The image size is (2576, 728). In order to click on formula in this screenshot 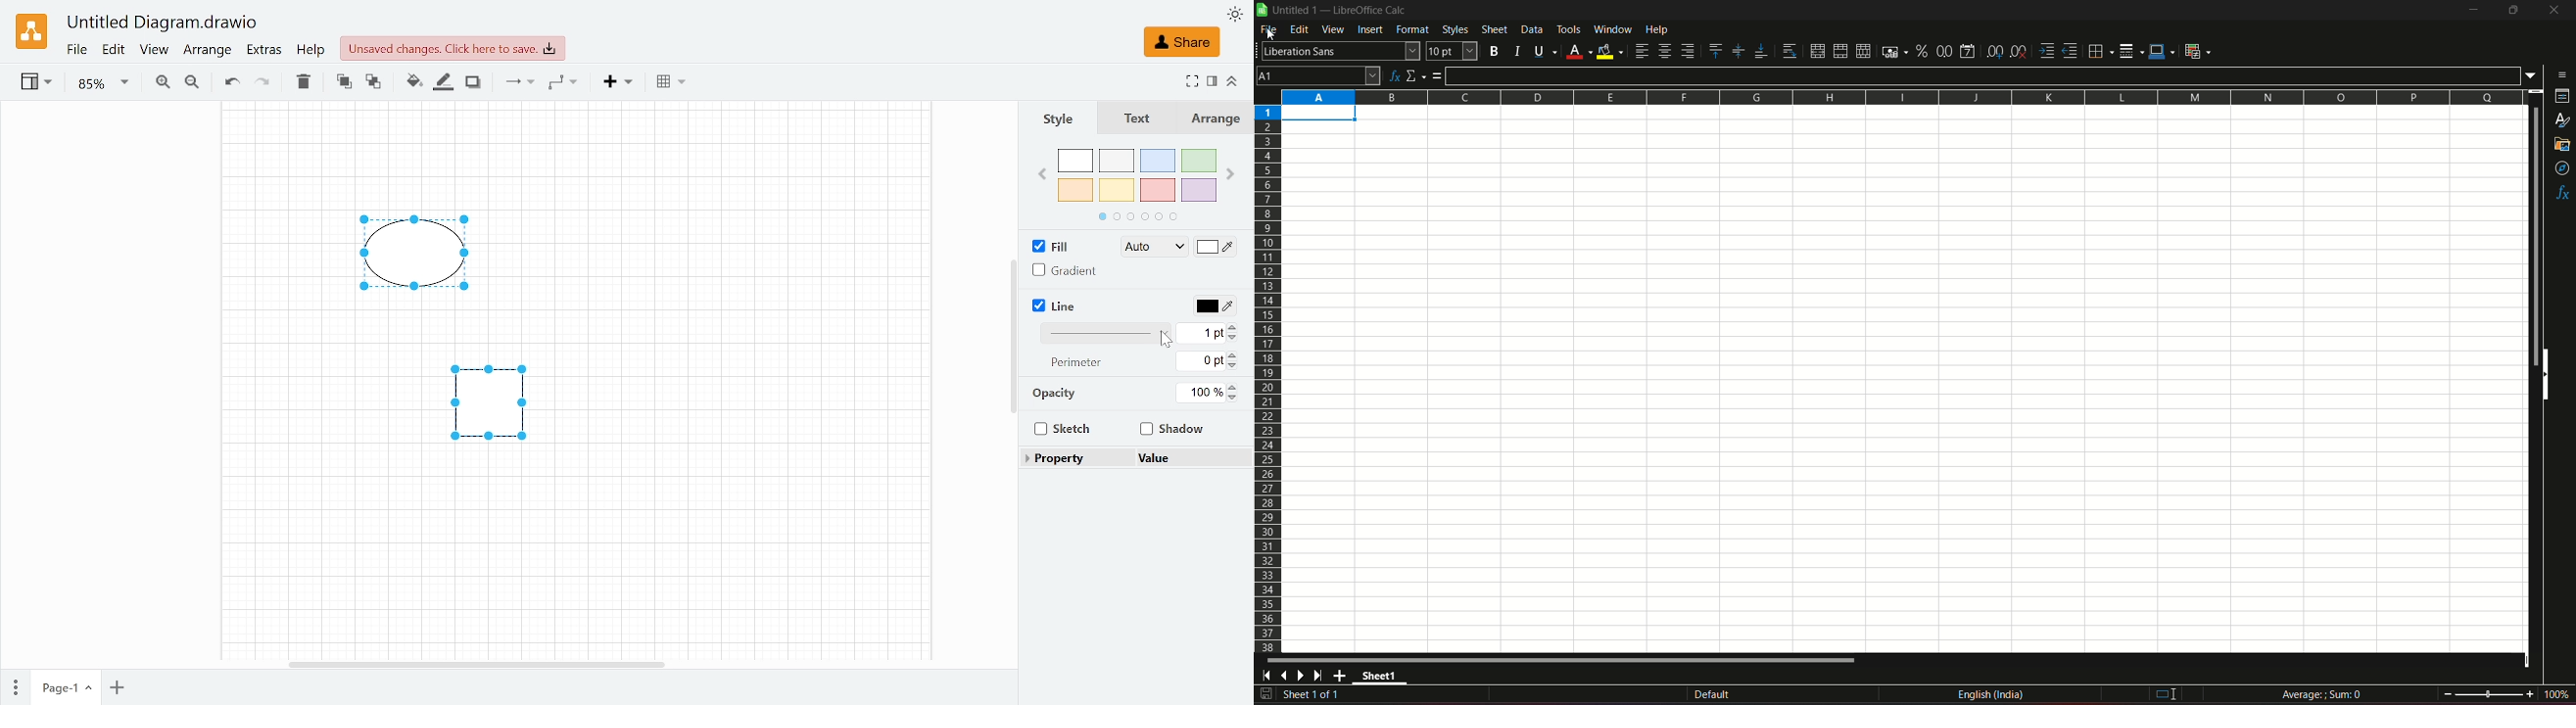, I will do `click(2321, 693)`.